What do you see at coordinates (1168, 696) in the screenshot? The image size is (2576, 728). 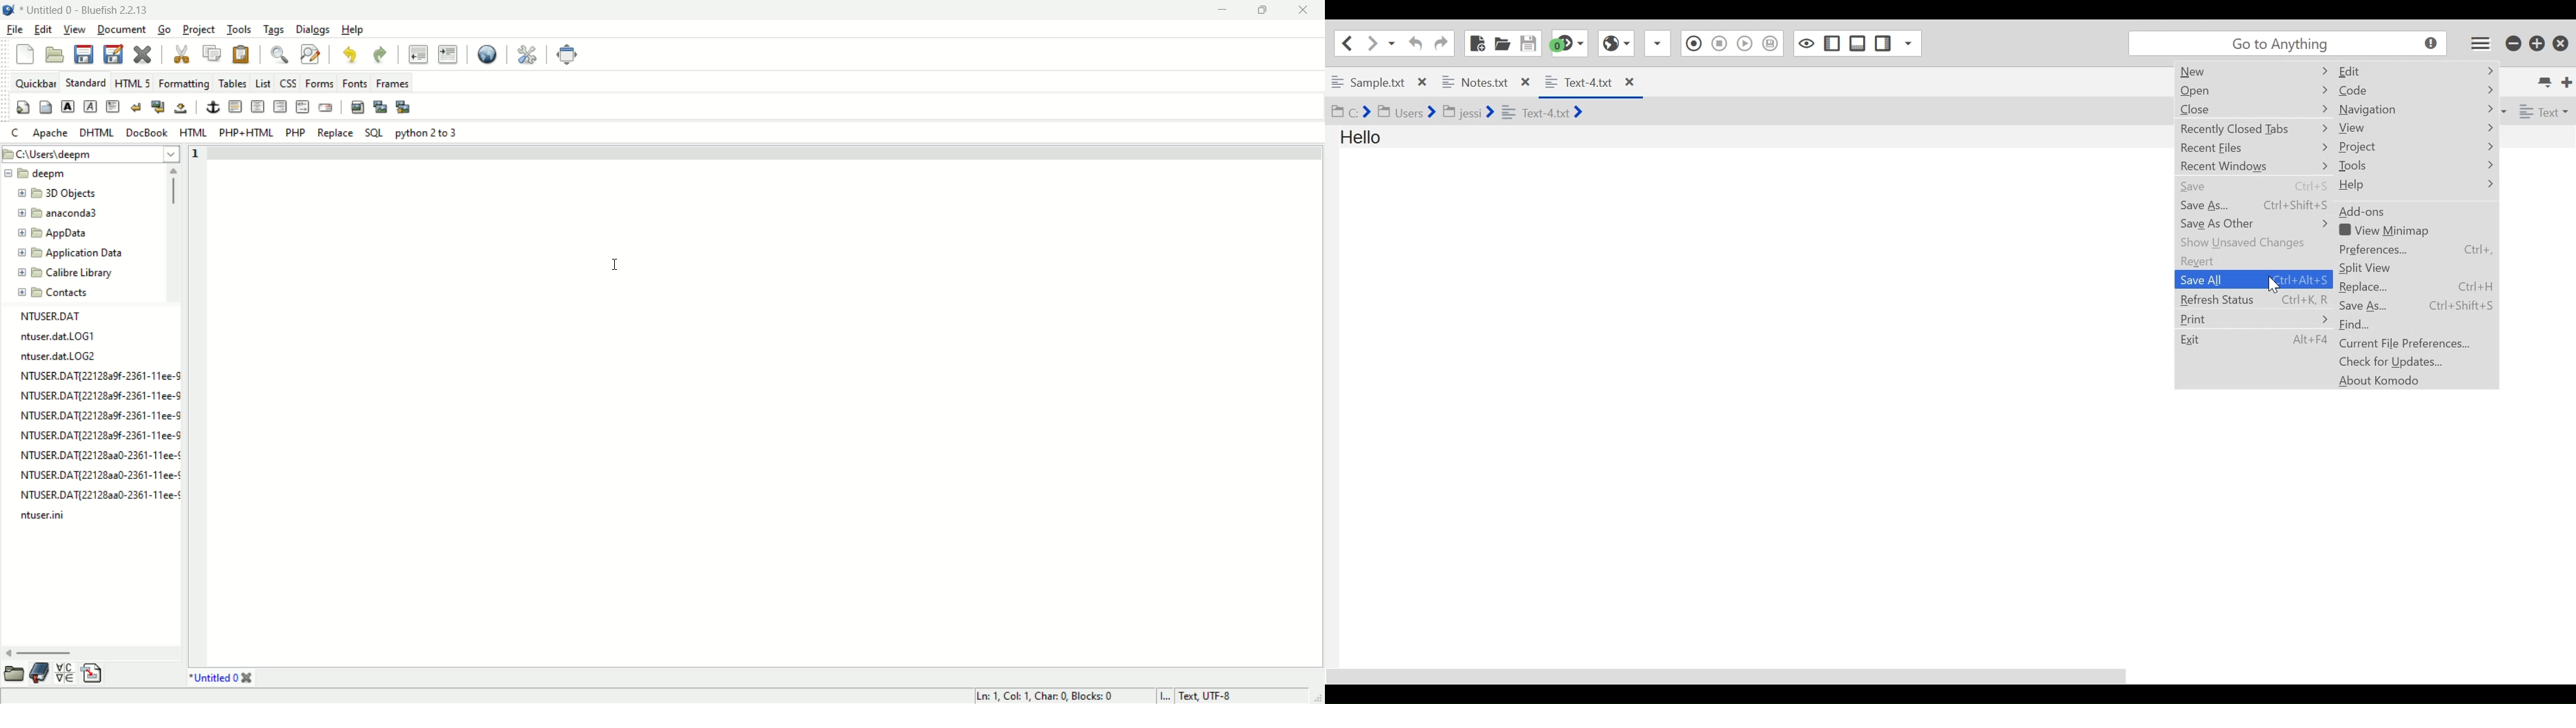 I see `I` at bounding box center [1168, 696].